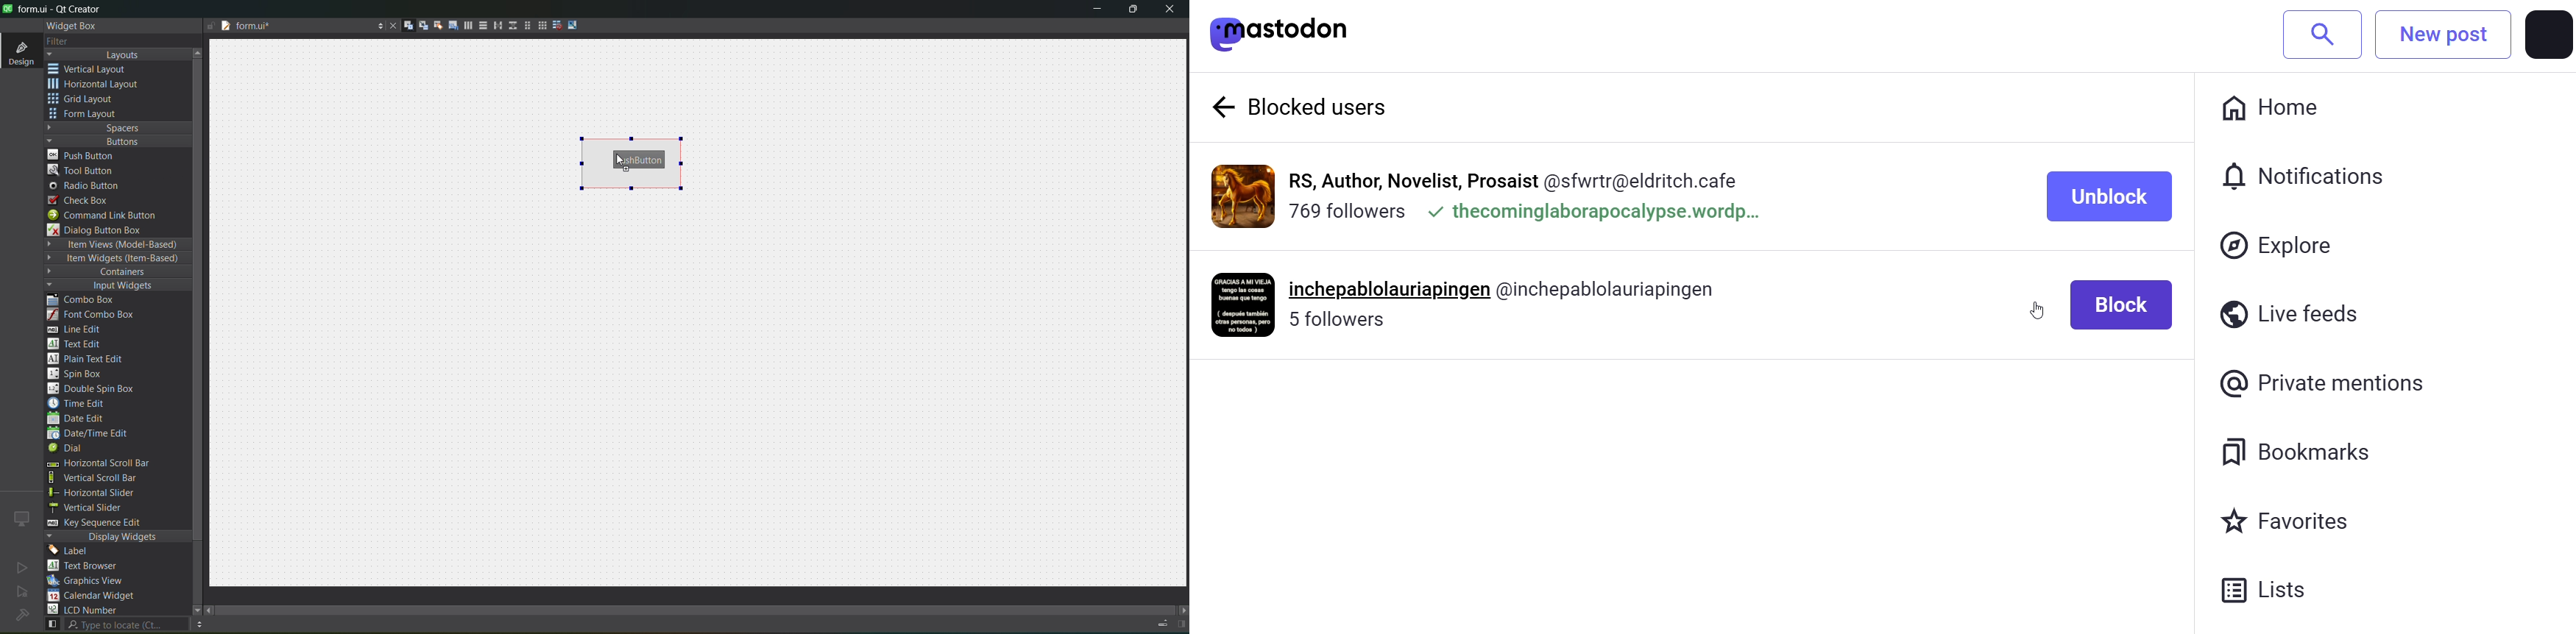 The width and height of the screenshot is (2576, 644). I want to click on new post, so click(2443, 35).